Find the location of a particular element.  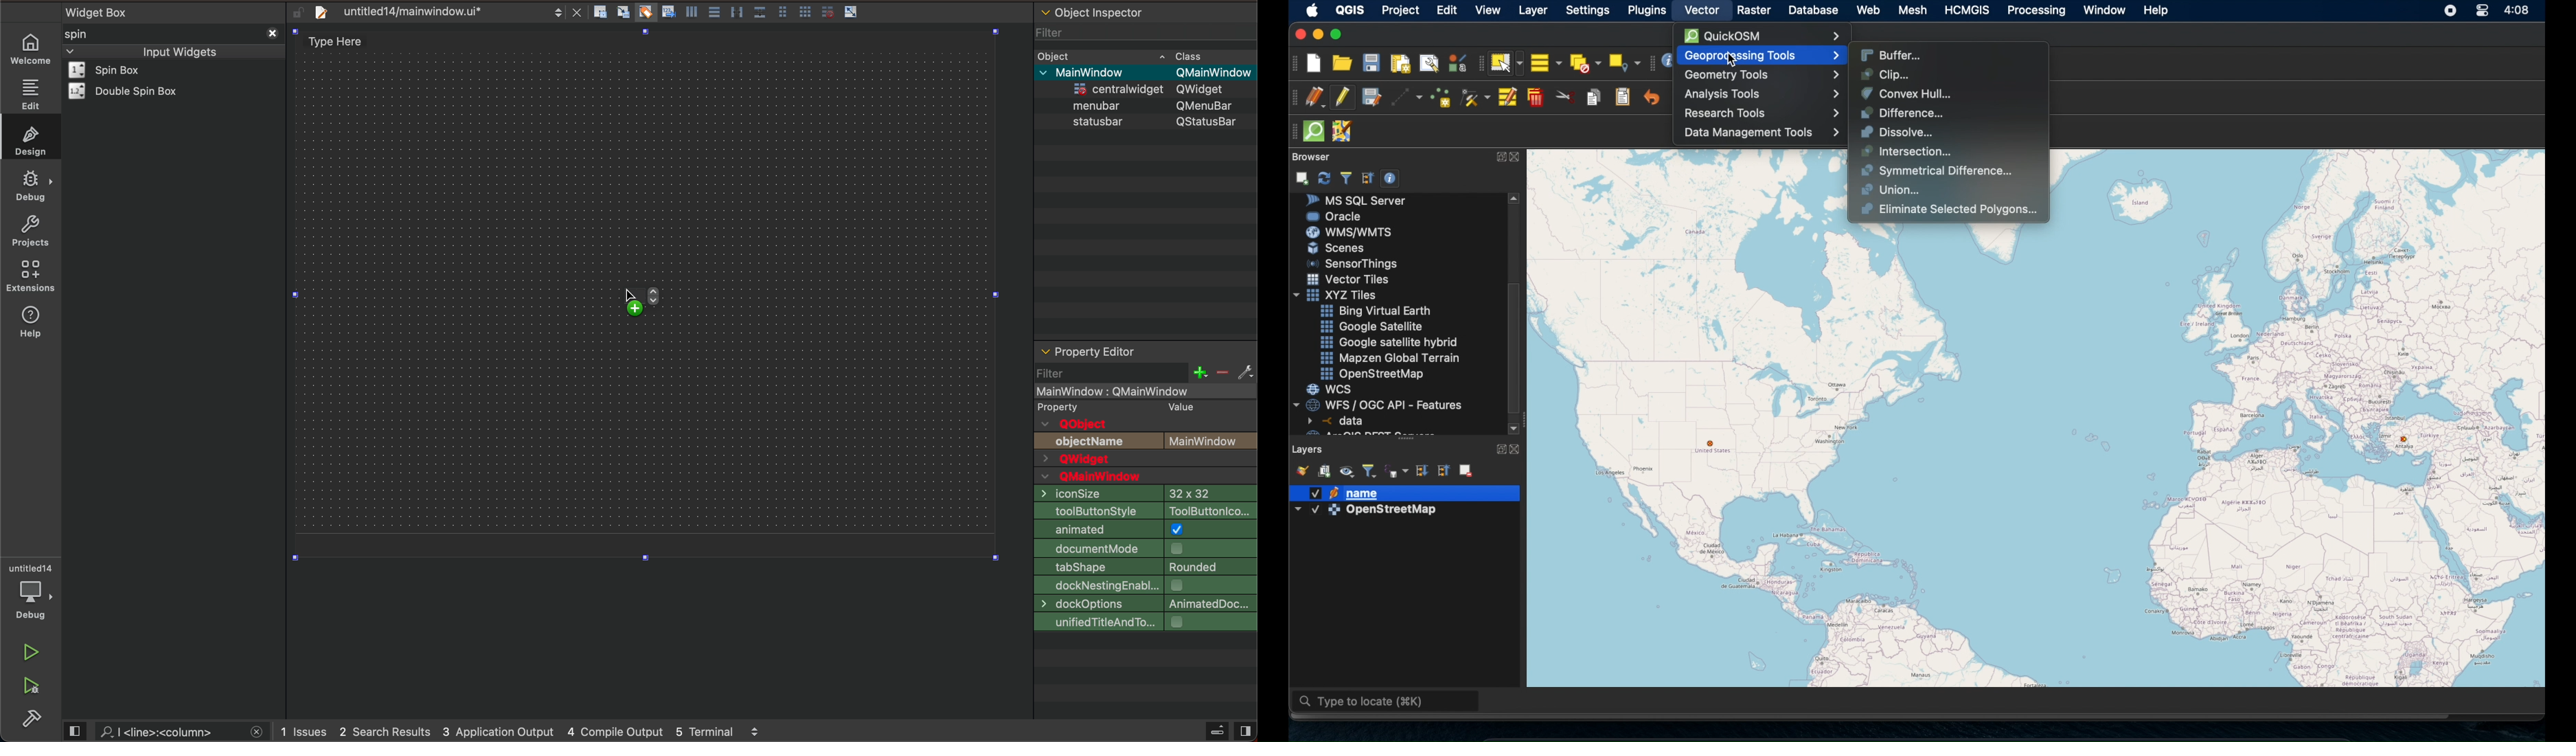

design area is located at coordinates (342, 42).